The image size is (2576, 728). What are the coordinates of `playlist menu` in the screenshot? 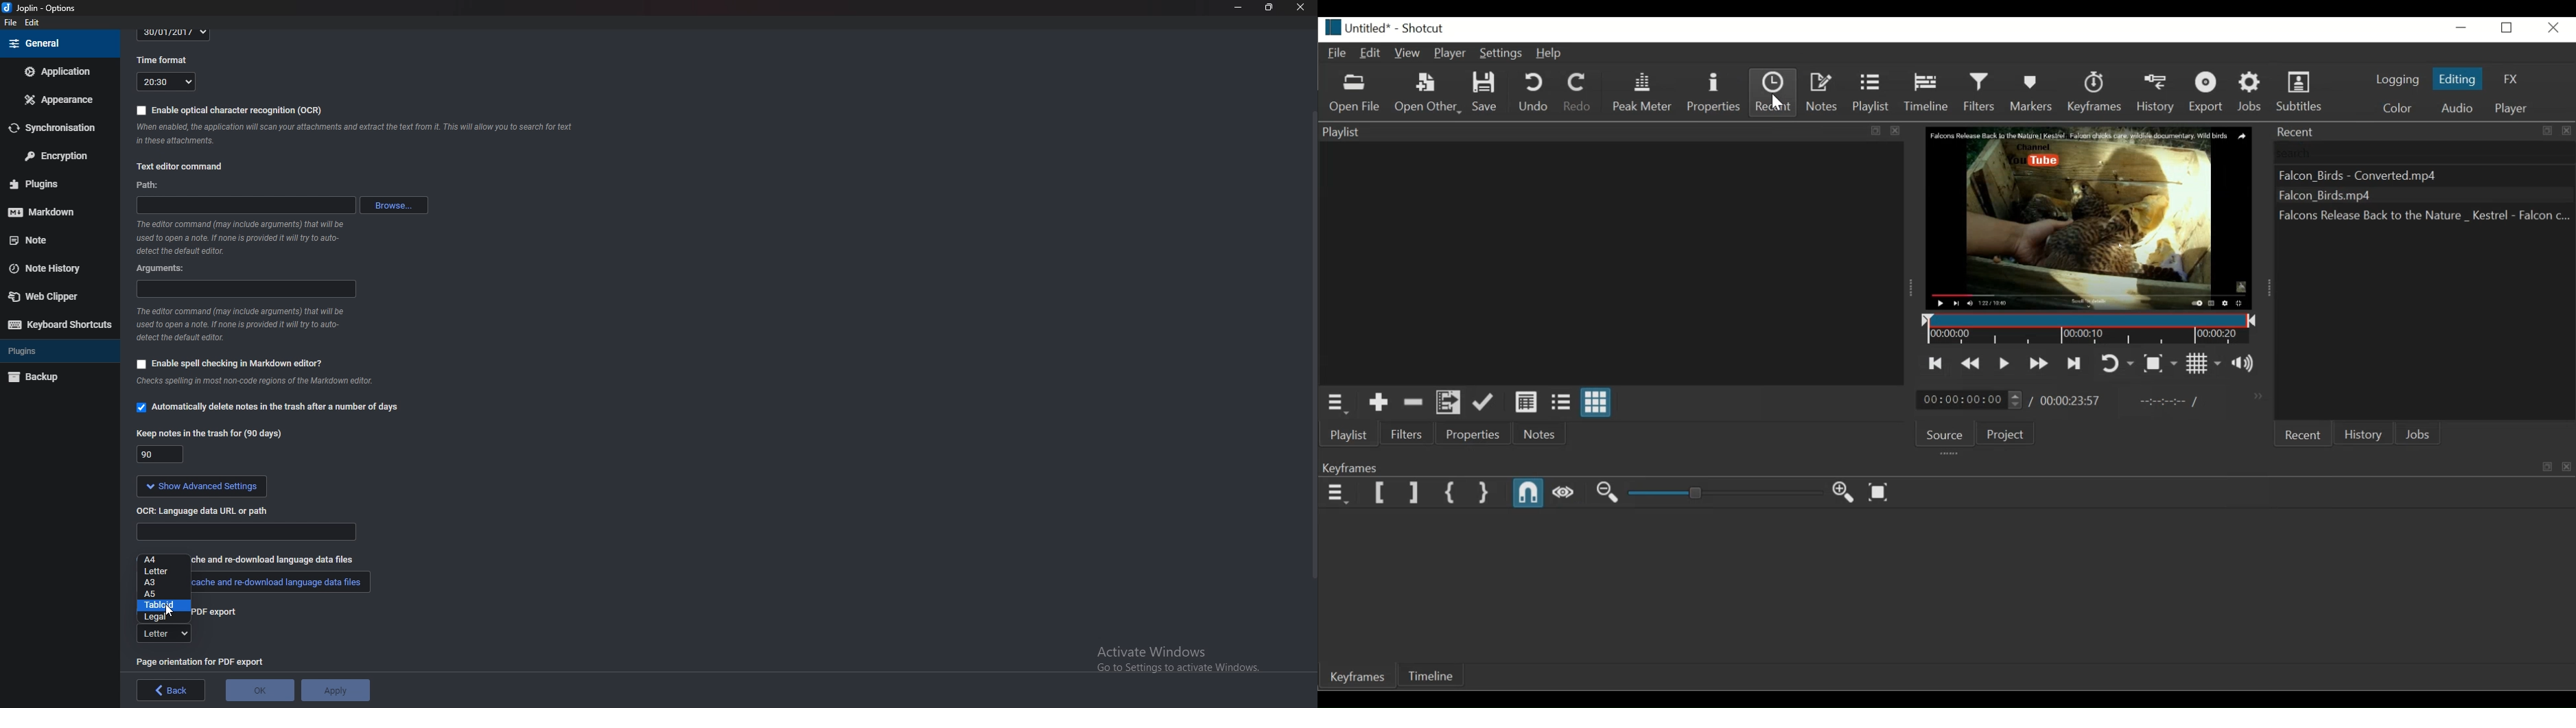 It's located at (1337, 402).